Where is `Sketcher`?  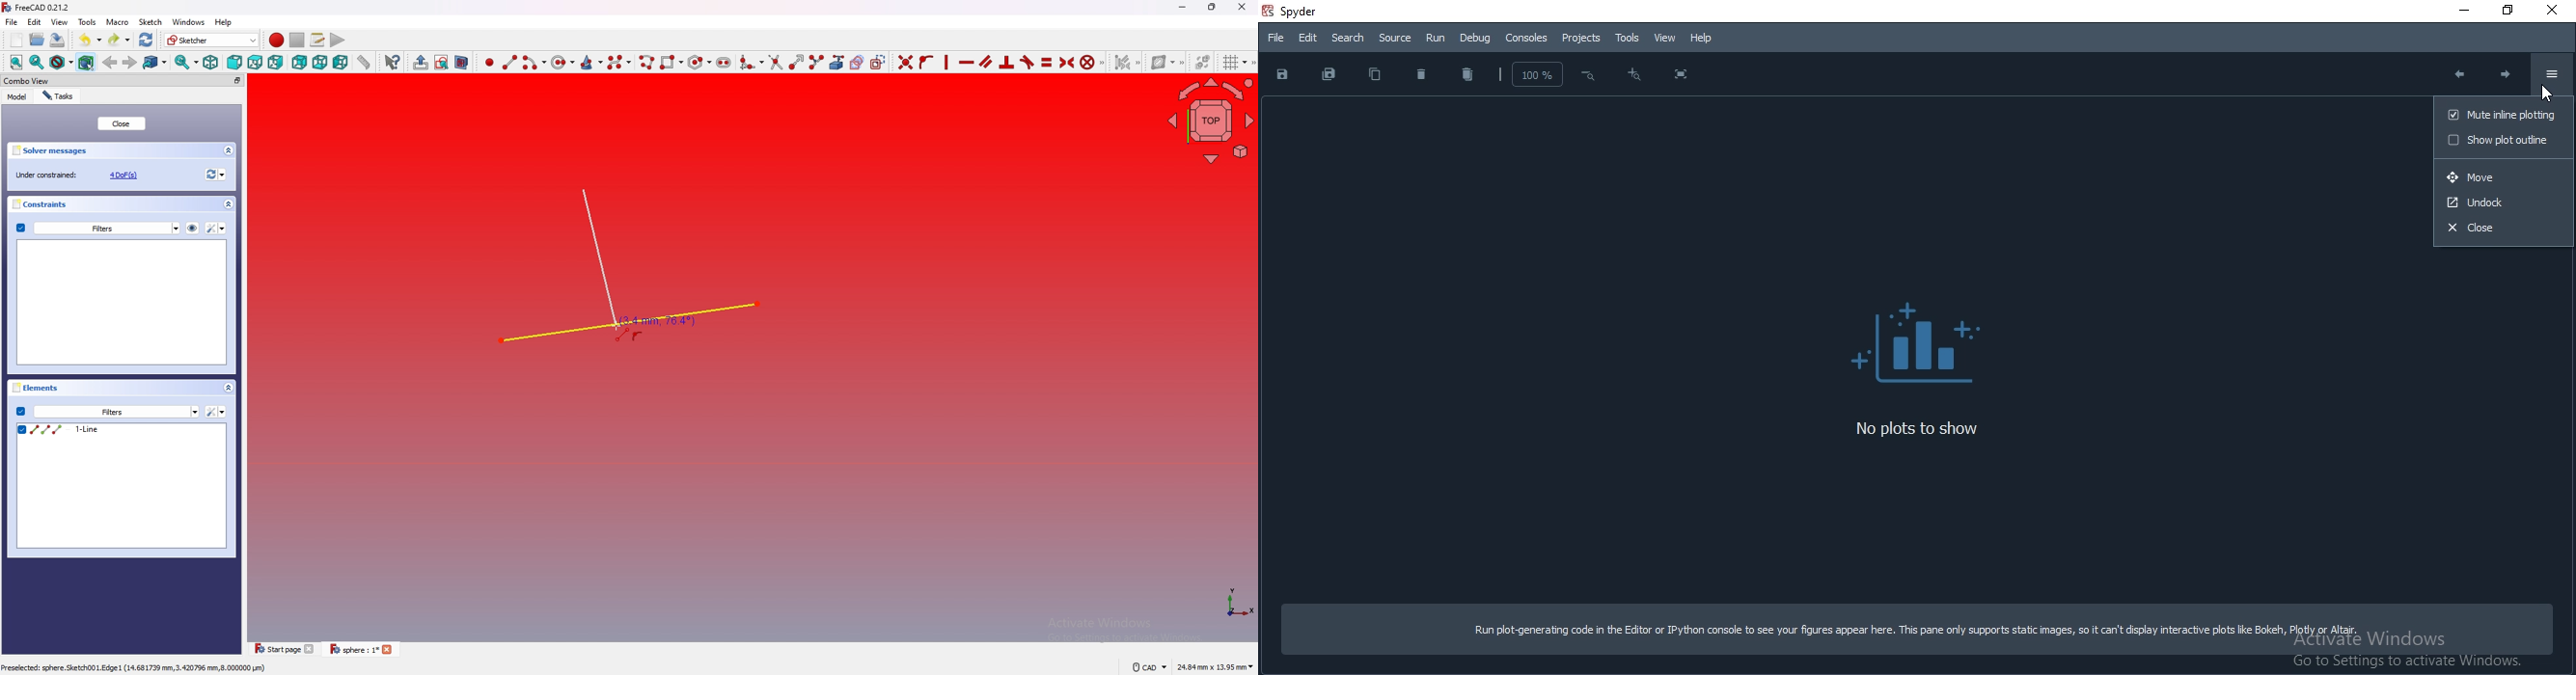
Sketcher is located at coordinates (210, 40).